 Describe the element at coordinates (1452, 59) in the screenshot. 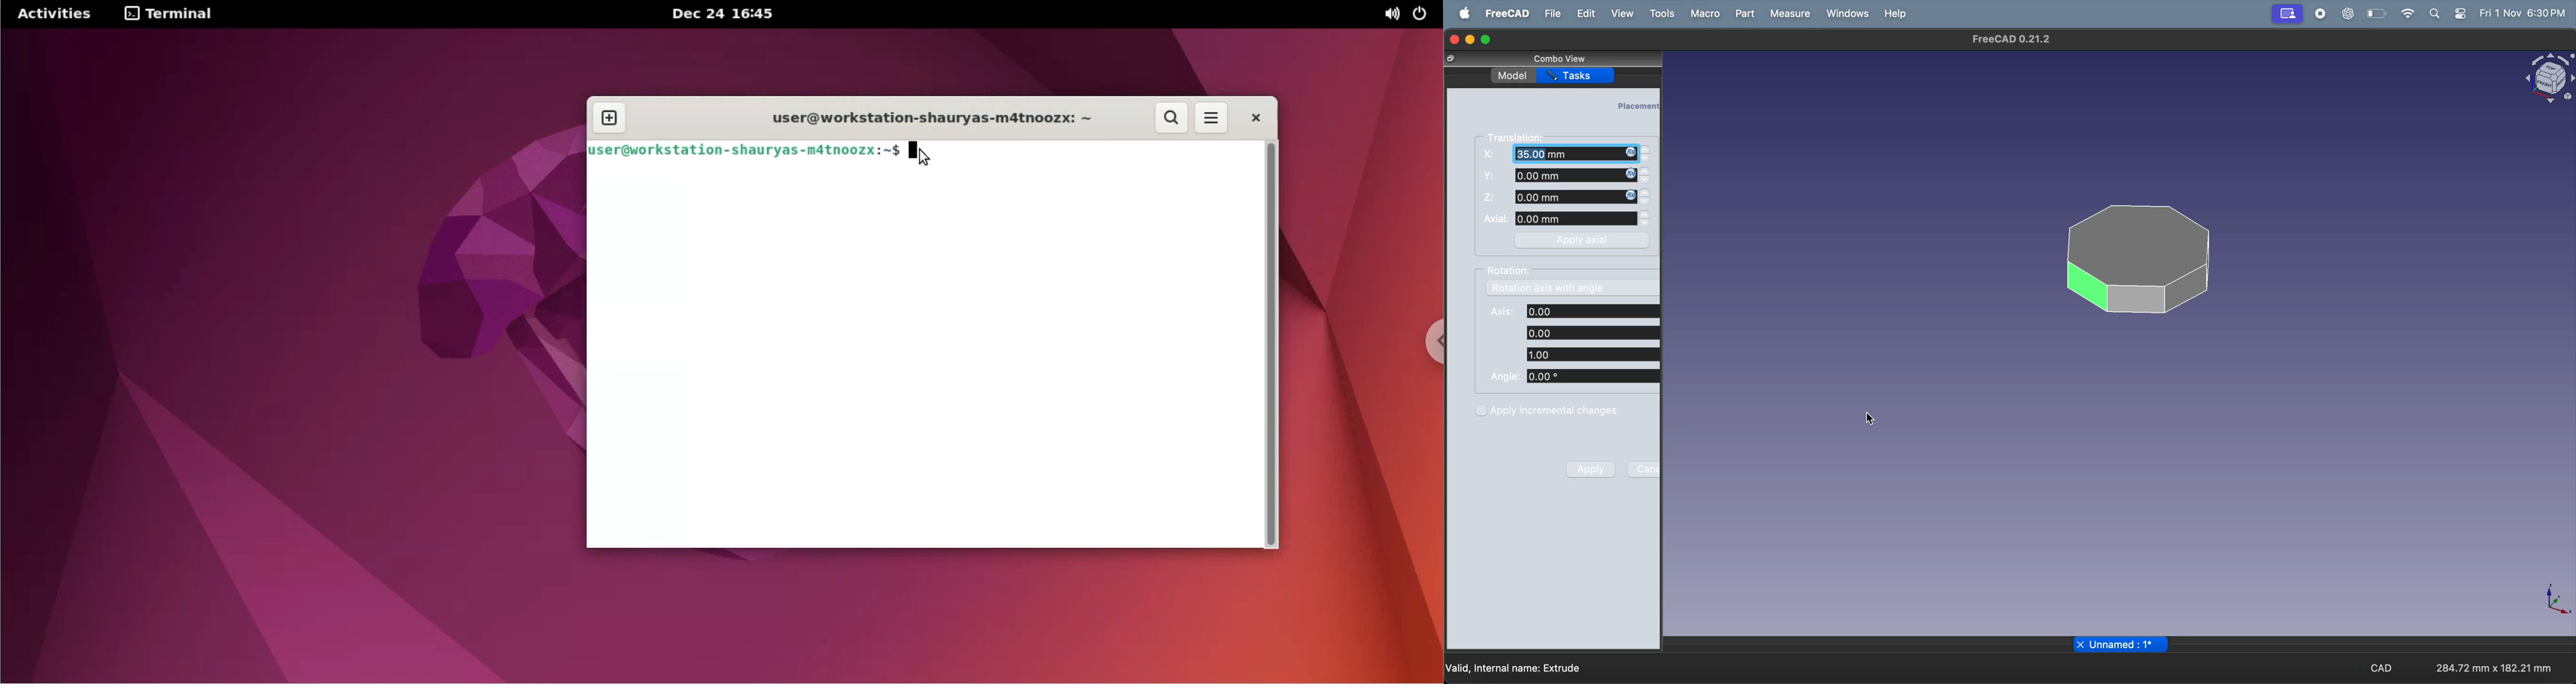

I see `copy` at that location.